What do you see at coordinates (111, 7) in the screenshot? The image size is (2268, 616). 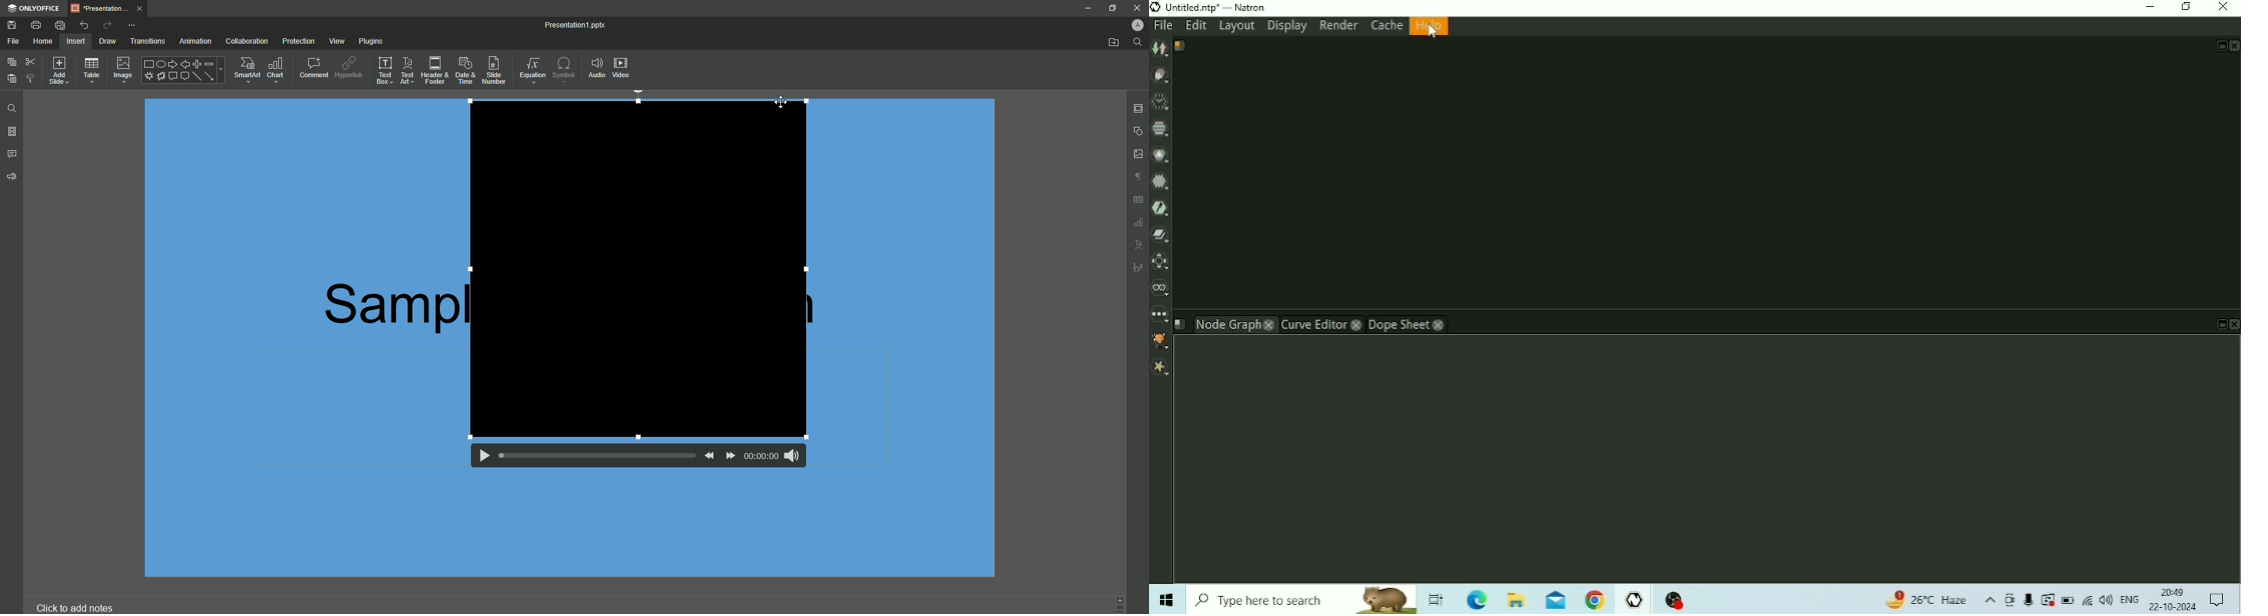 I see `presentation...` at bounding box center [111, 7].